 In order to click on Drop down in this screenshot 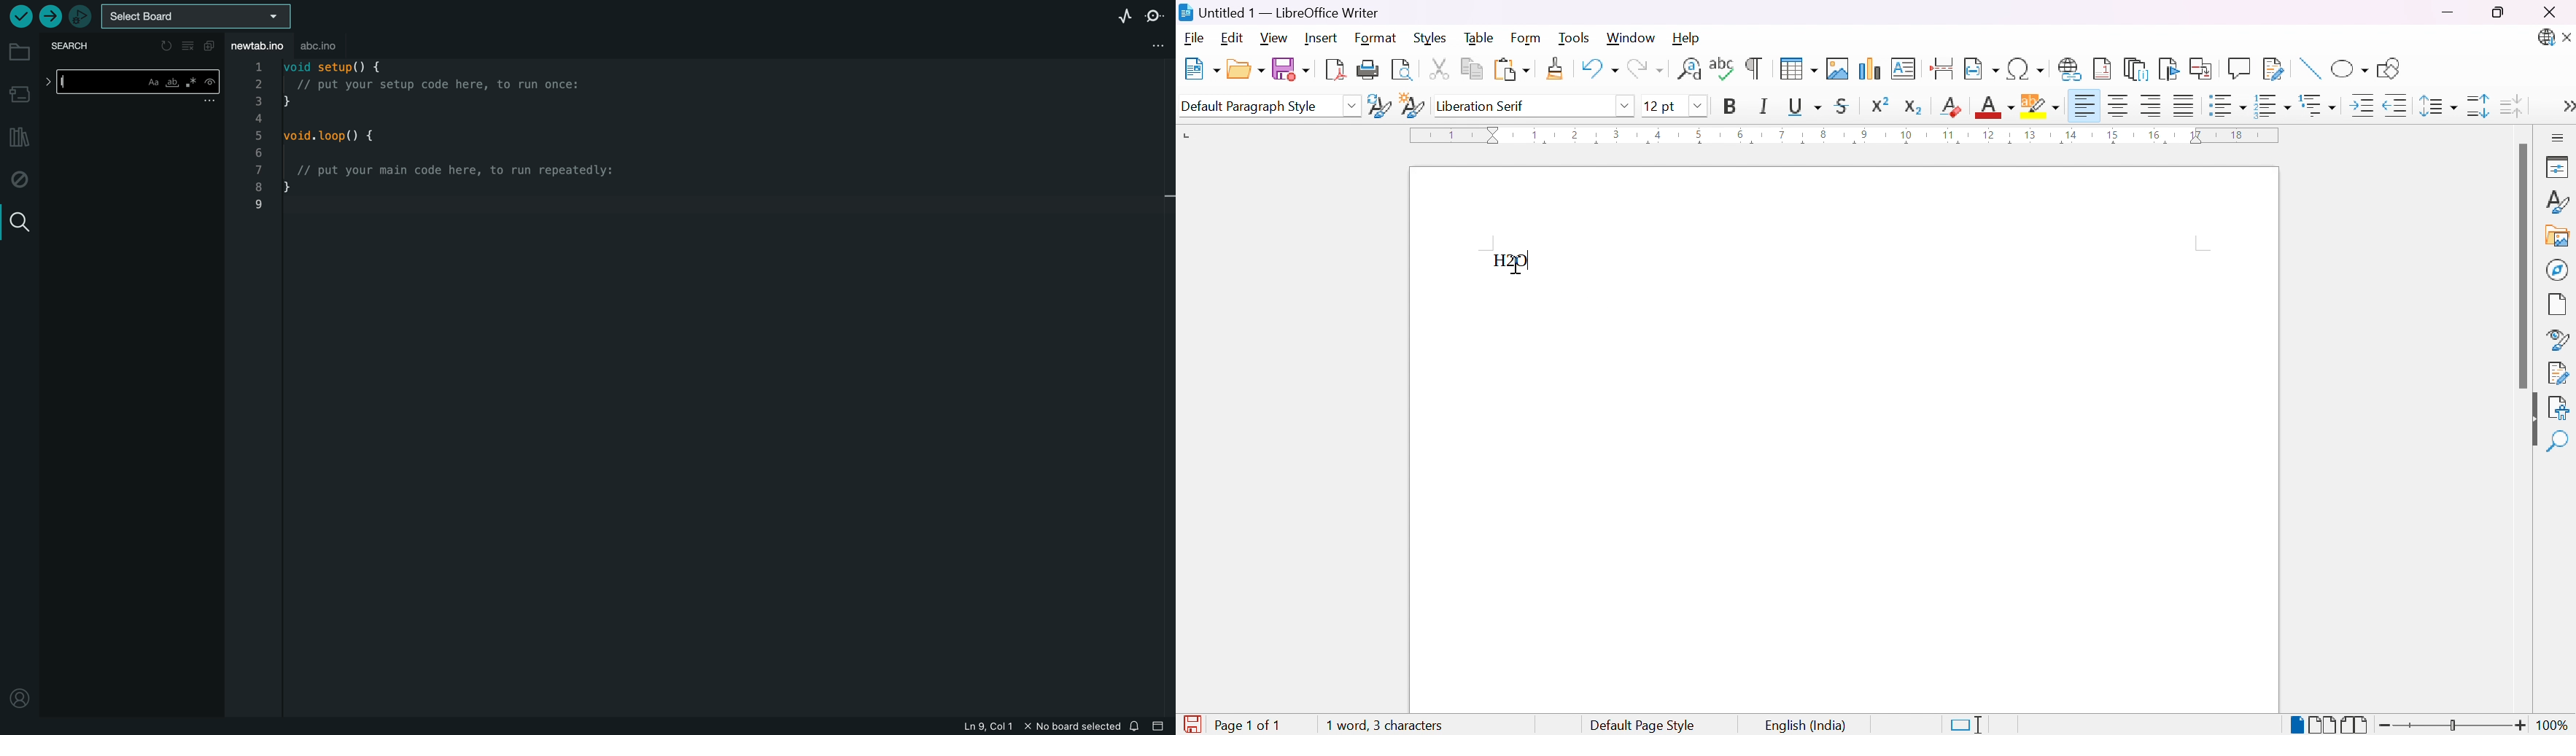, I will do `click(1699, 106)`.